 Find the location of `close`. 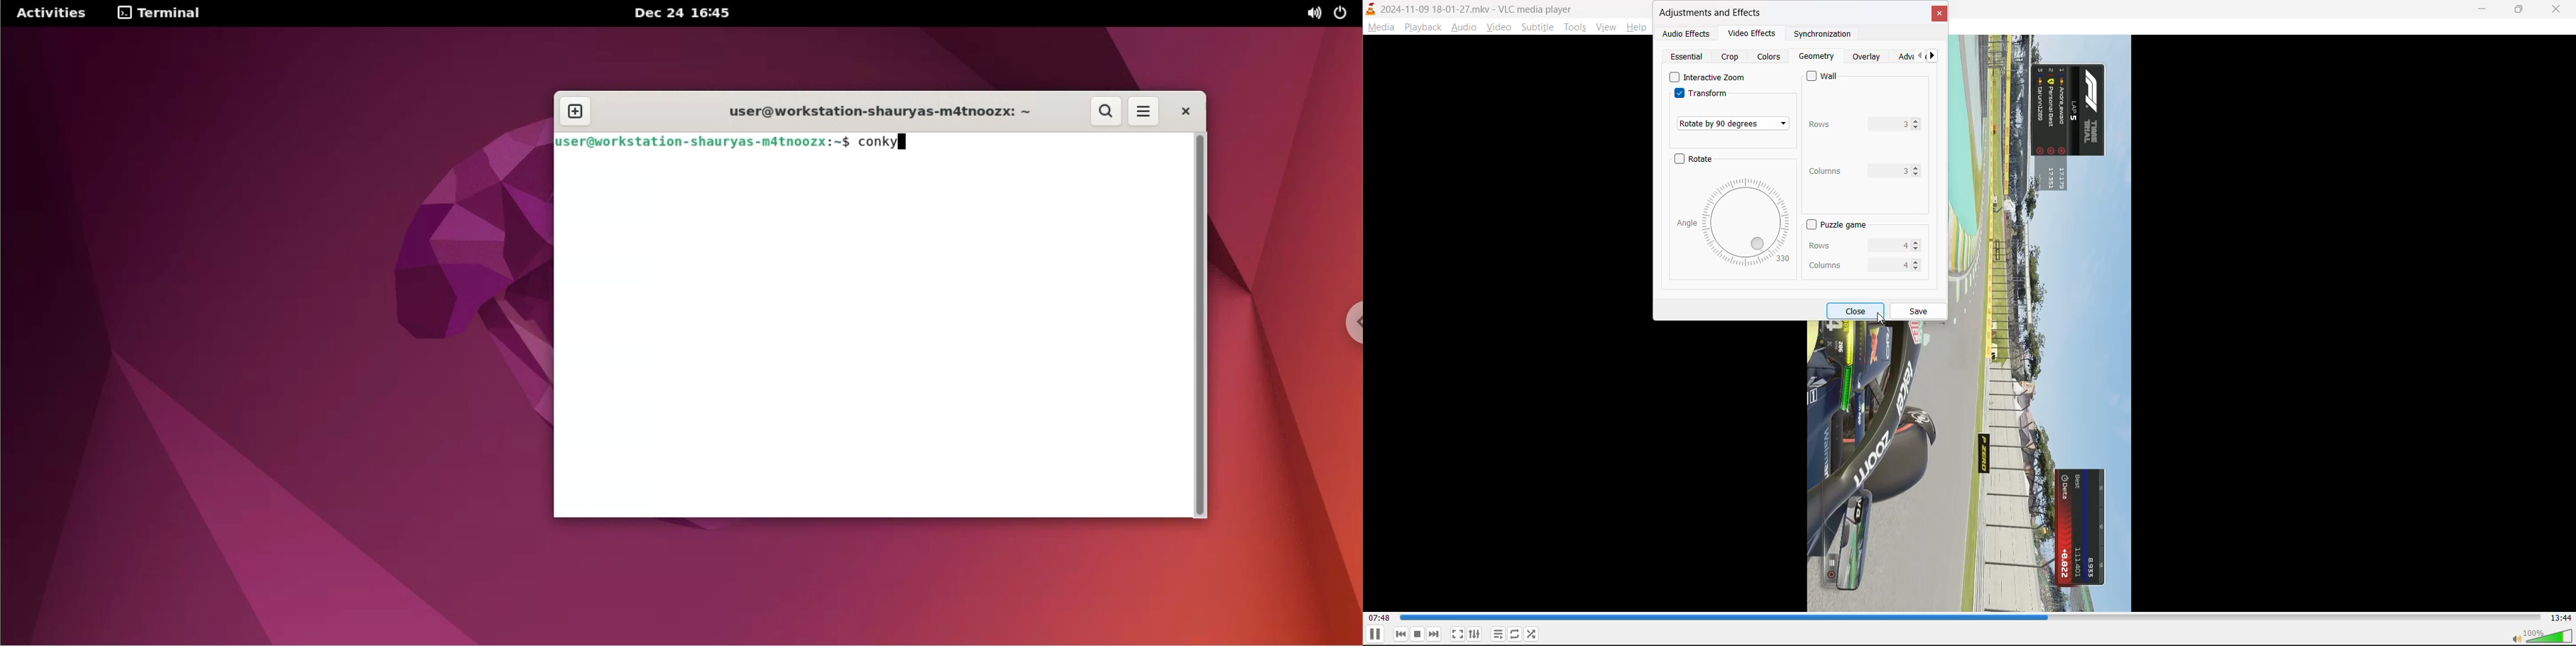

close is located at coordinates (1858, 312).